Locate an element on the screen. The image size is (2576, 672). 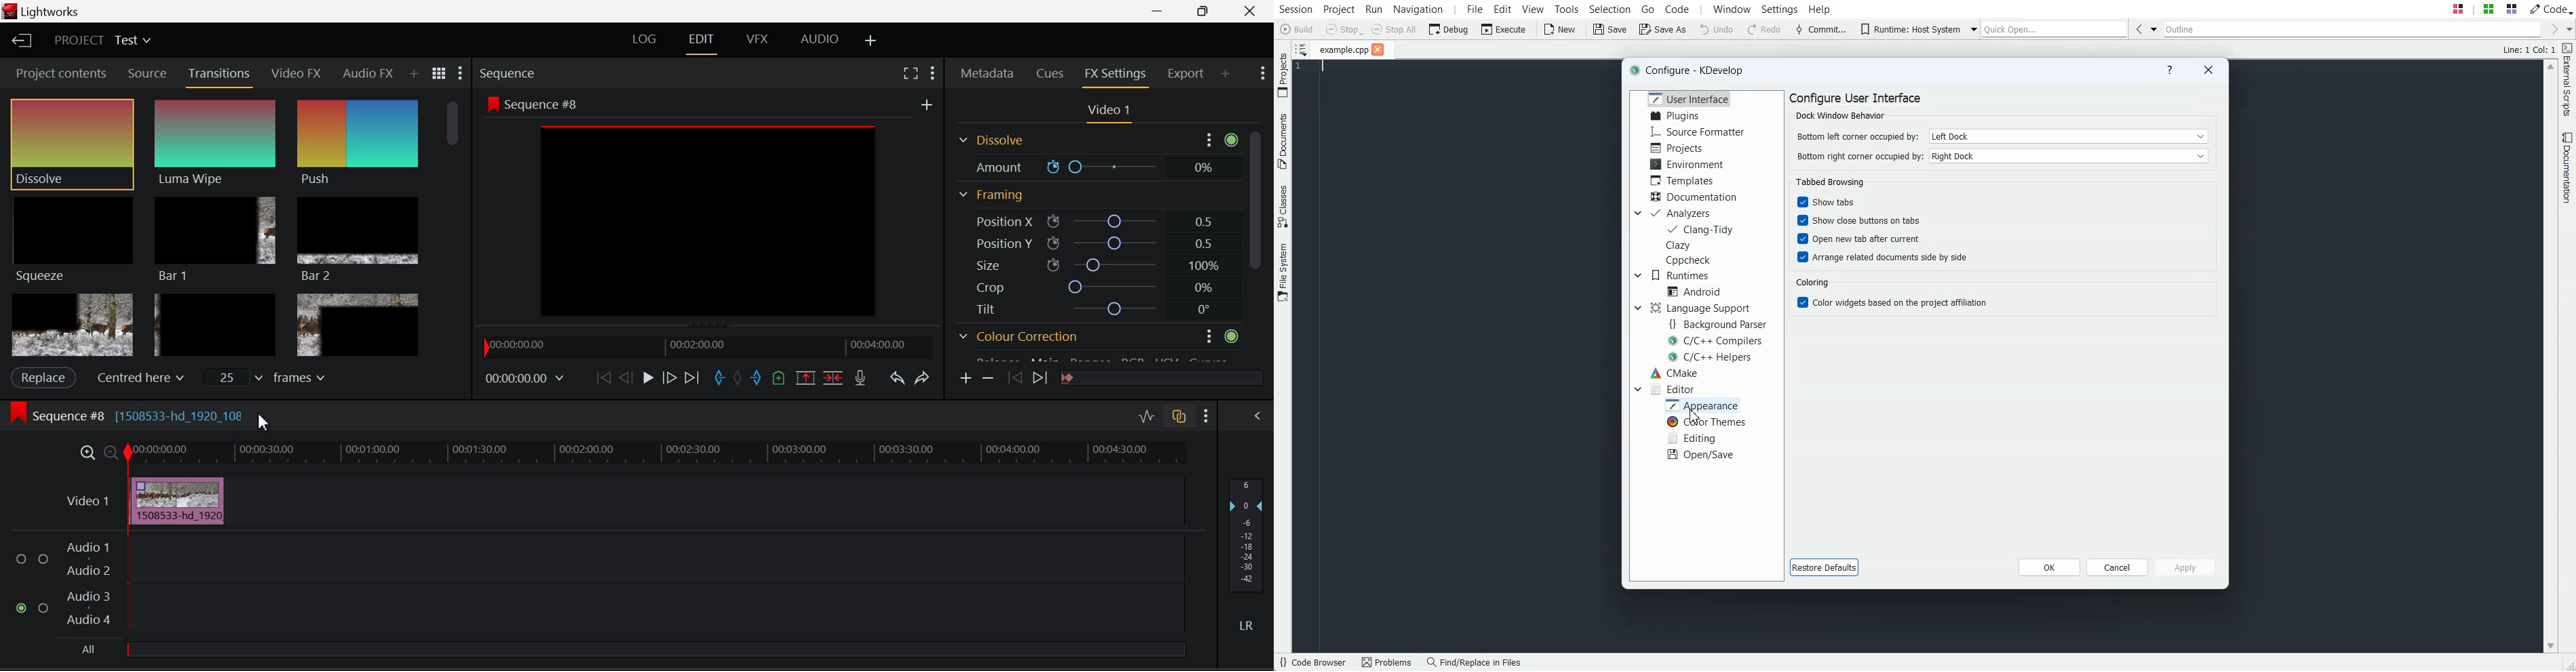
Audio Input Checkbox is located at coordinates (43, 607).